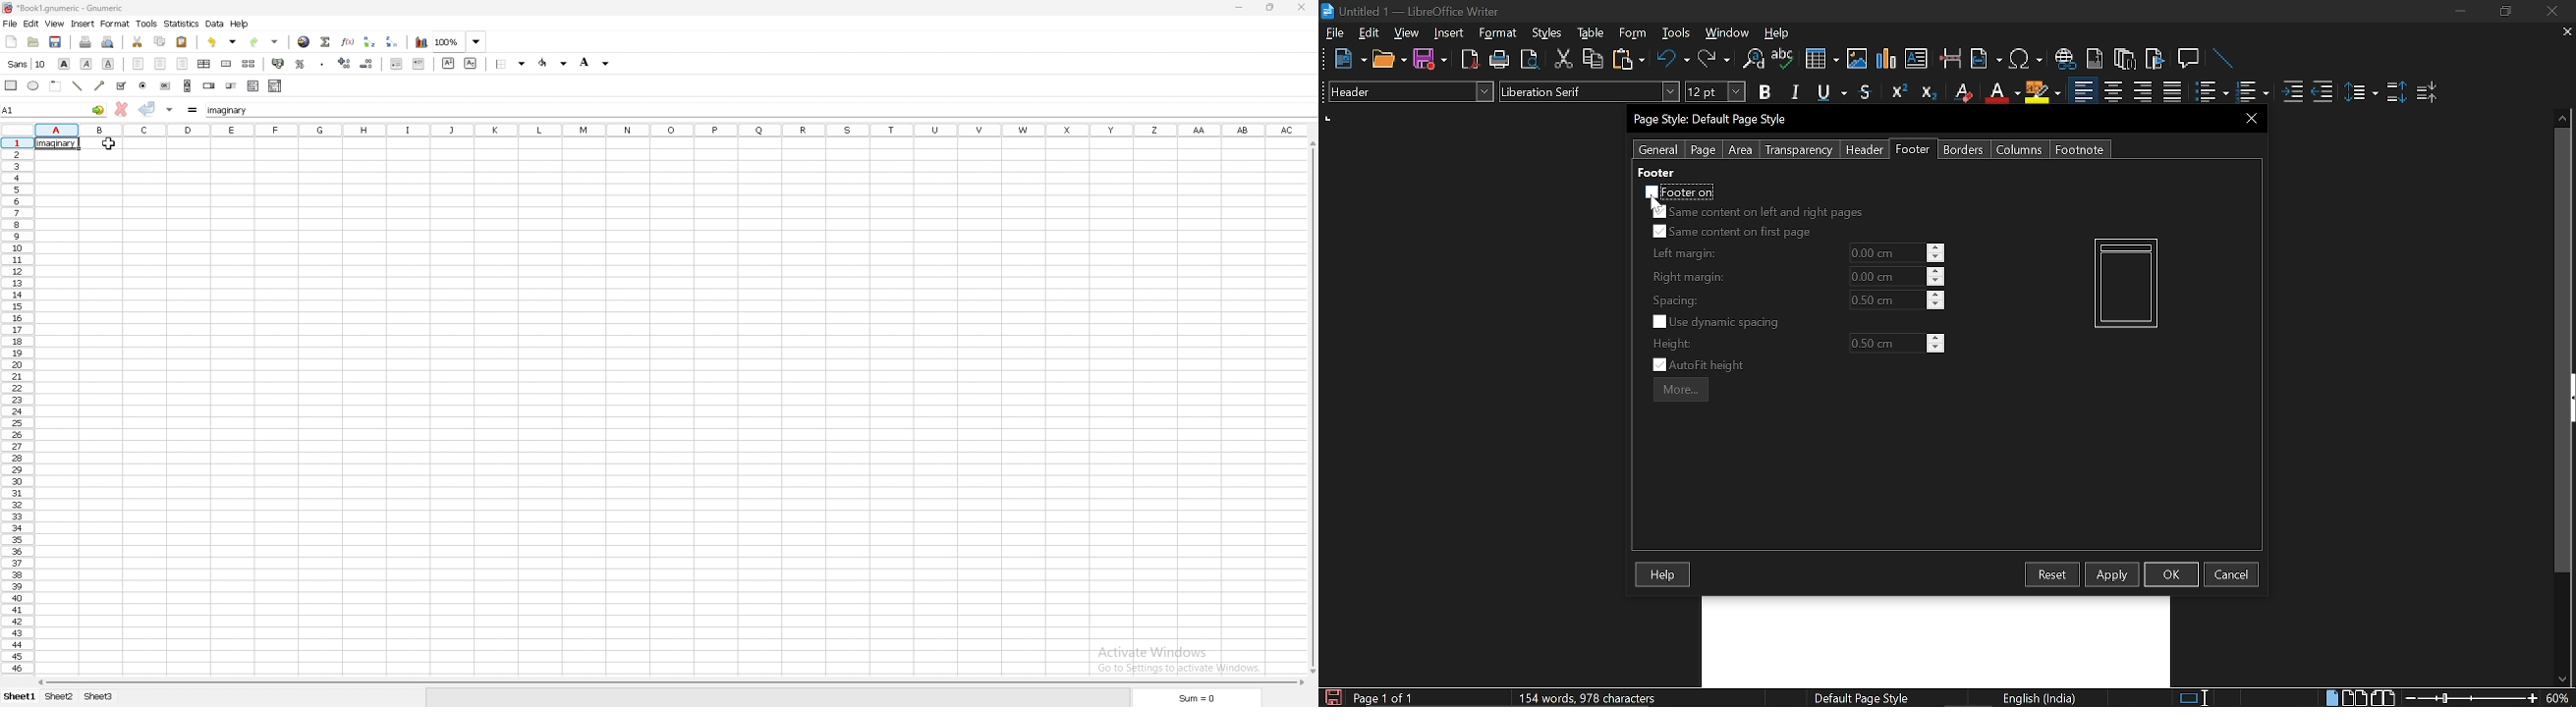  What do you see at coordinates (1861, 150) in the screenshot?
I see `Header` at bounding box center [1861, 150].